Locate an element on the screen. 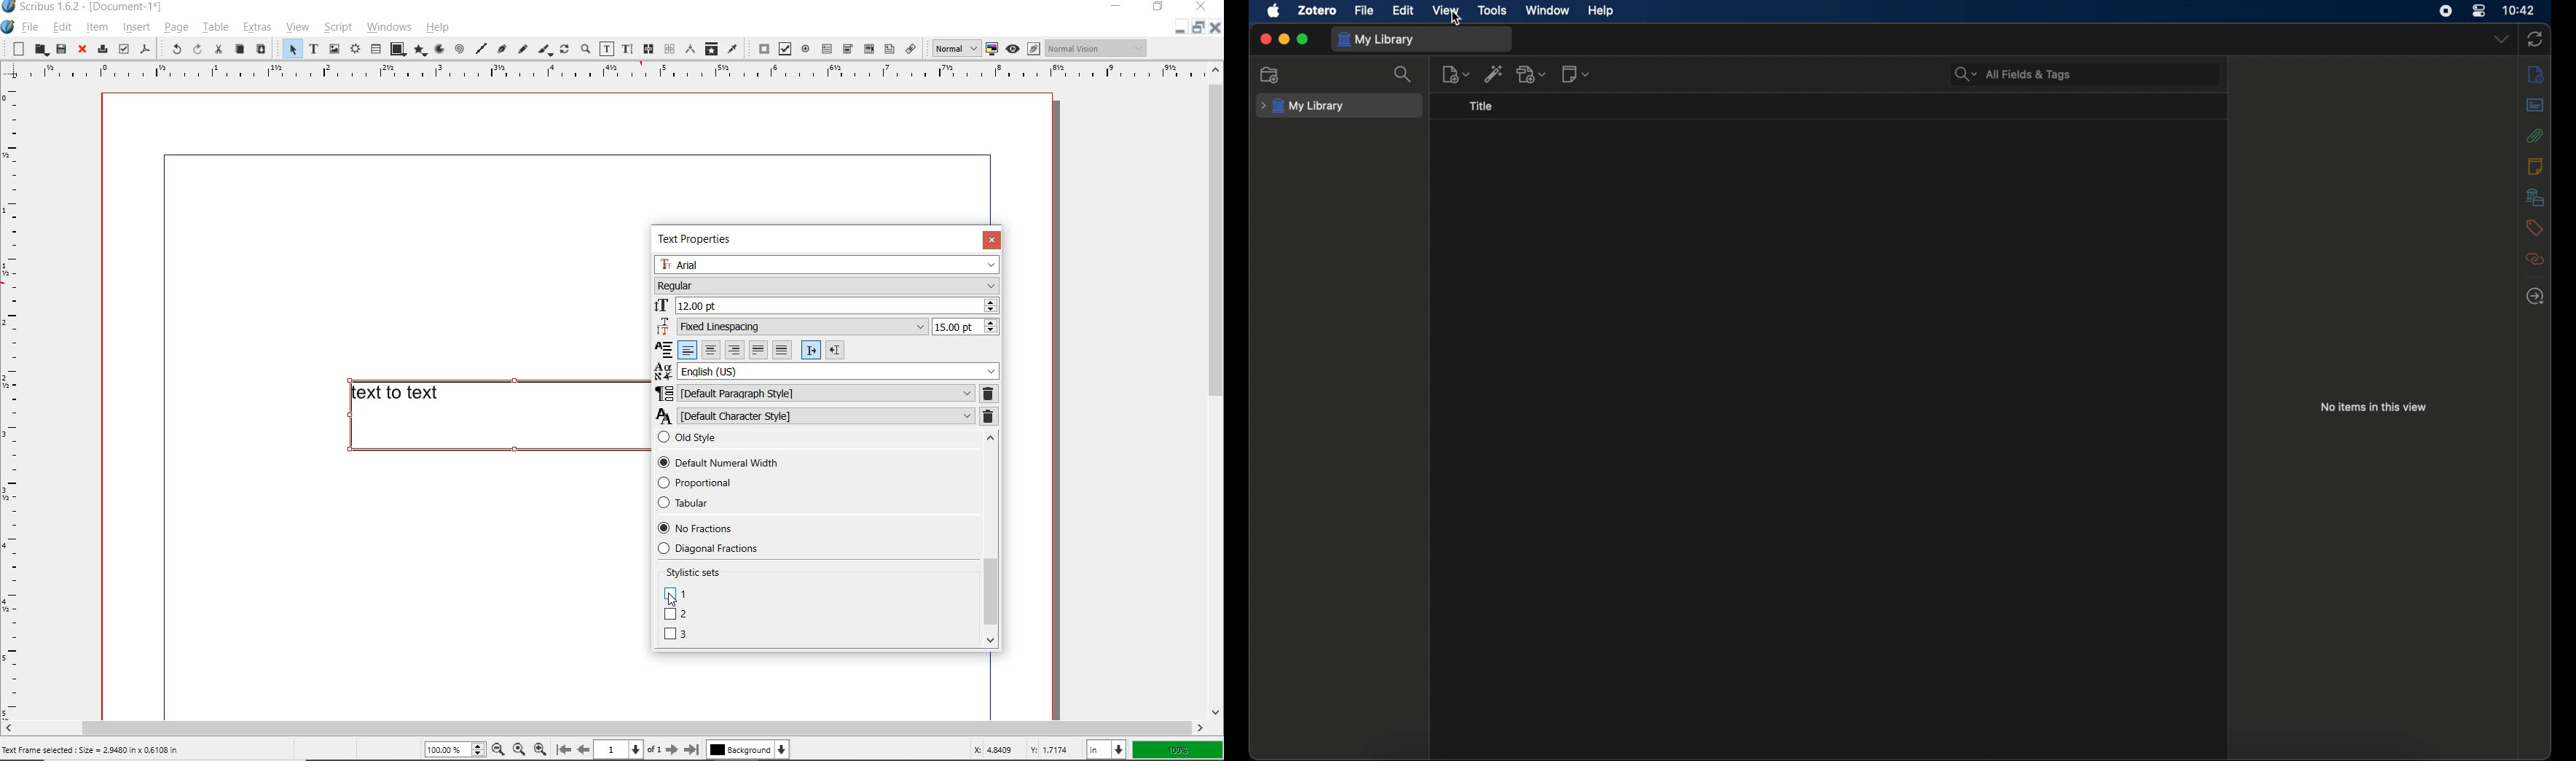  line is located at coordinates (480, 48).